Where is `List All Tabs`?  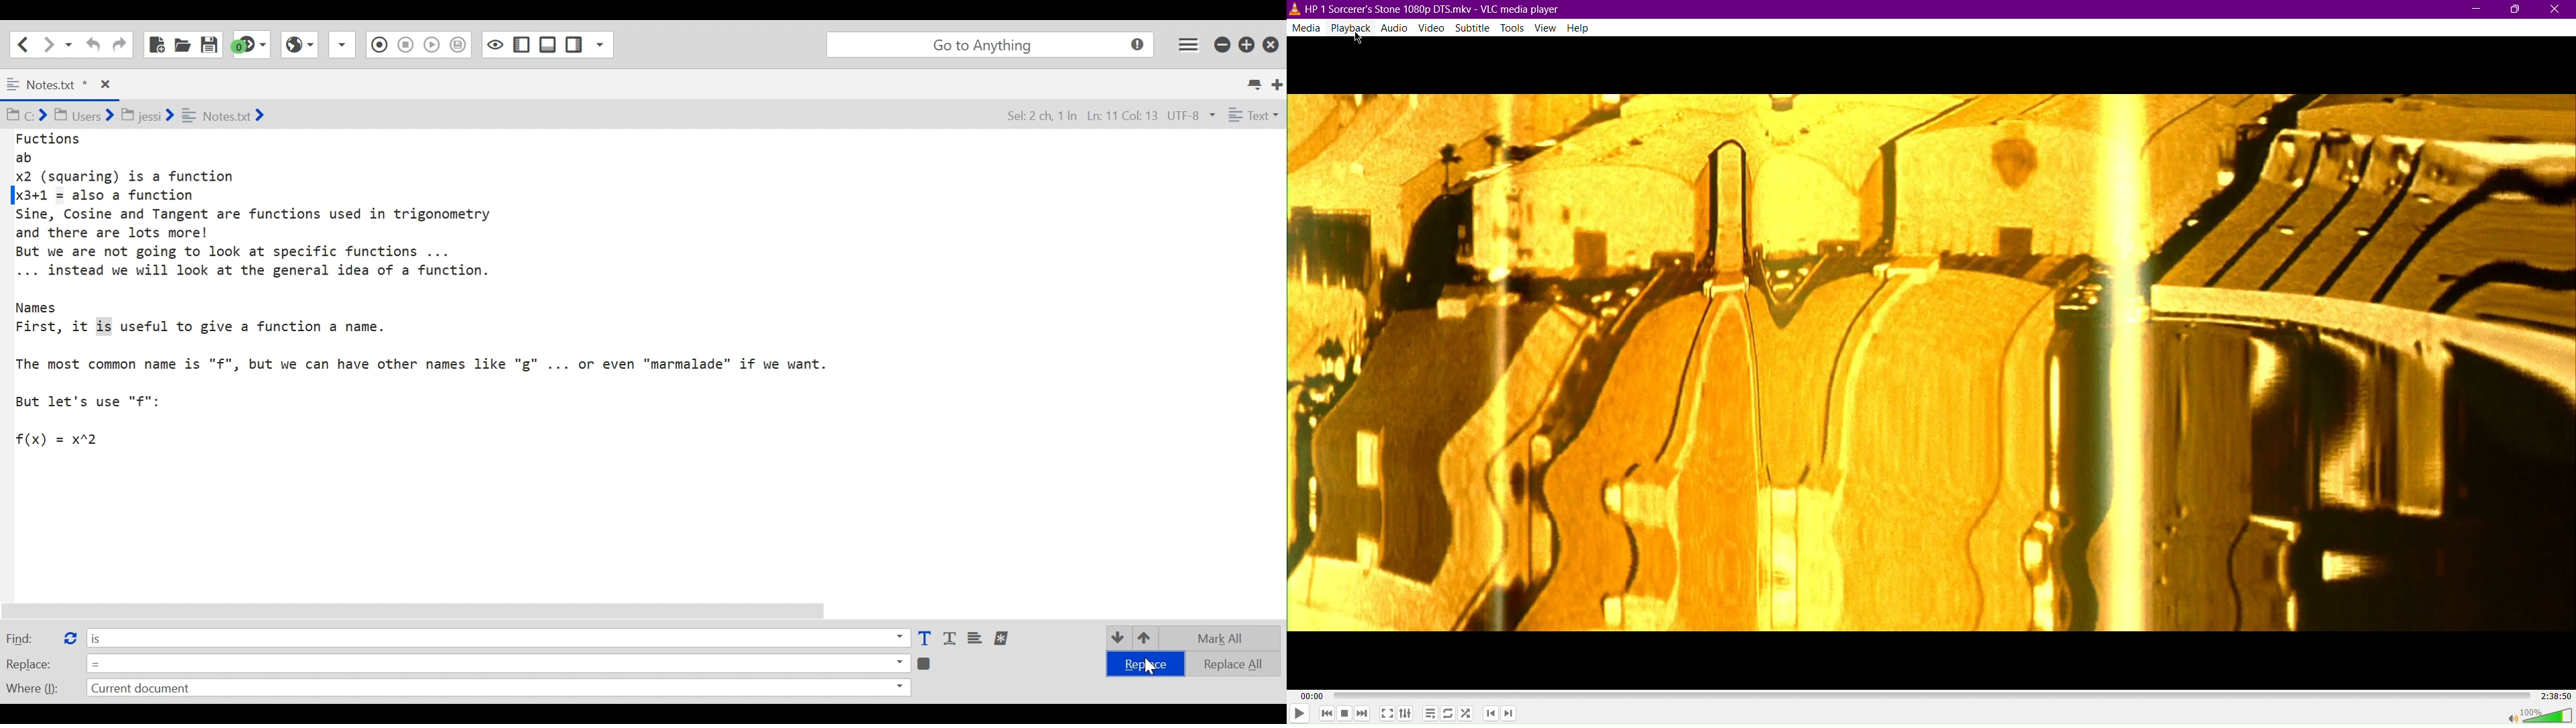
List All Tabs is located at coordinates (1256, 82).